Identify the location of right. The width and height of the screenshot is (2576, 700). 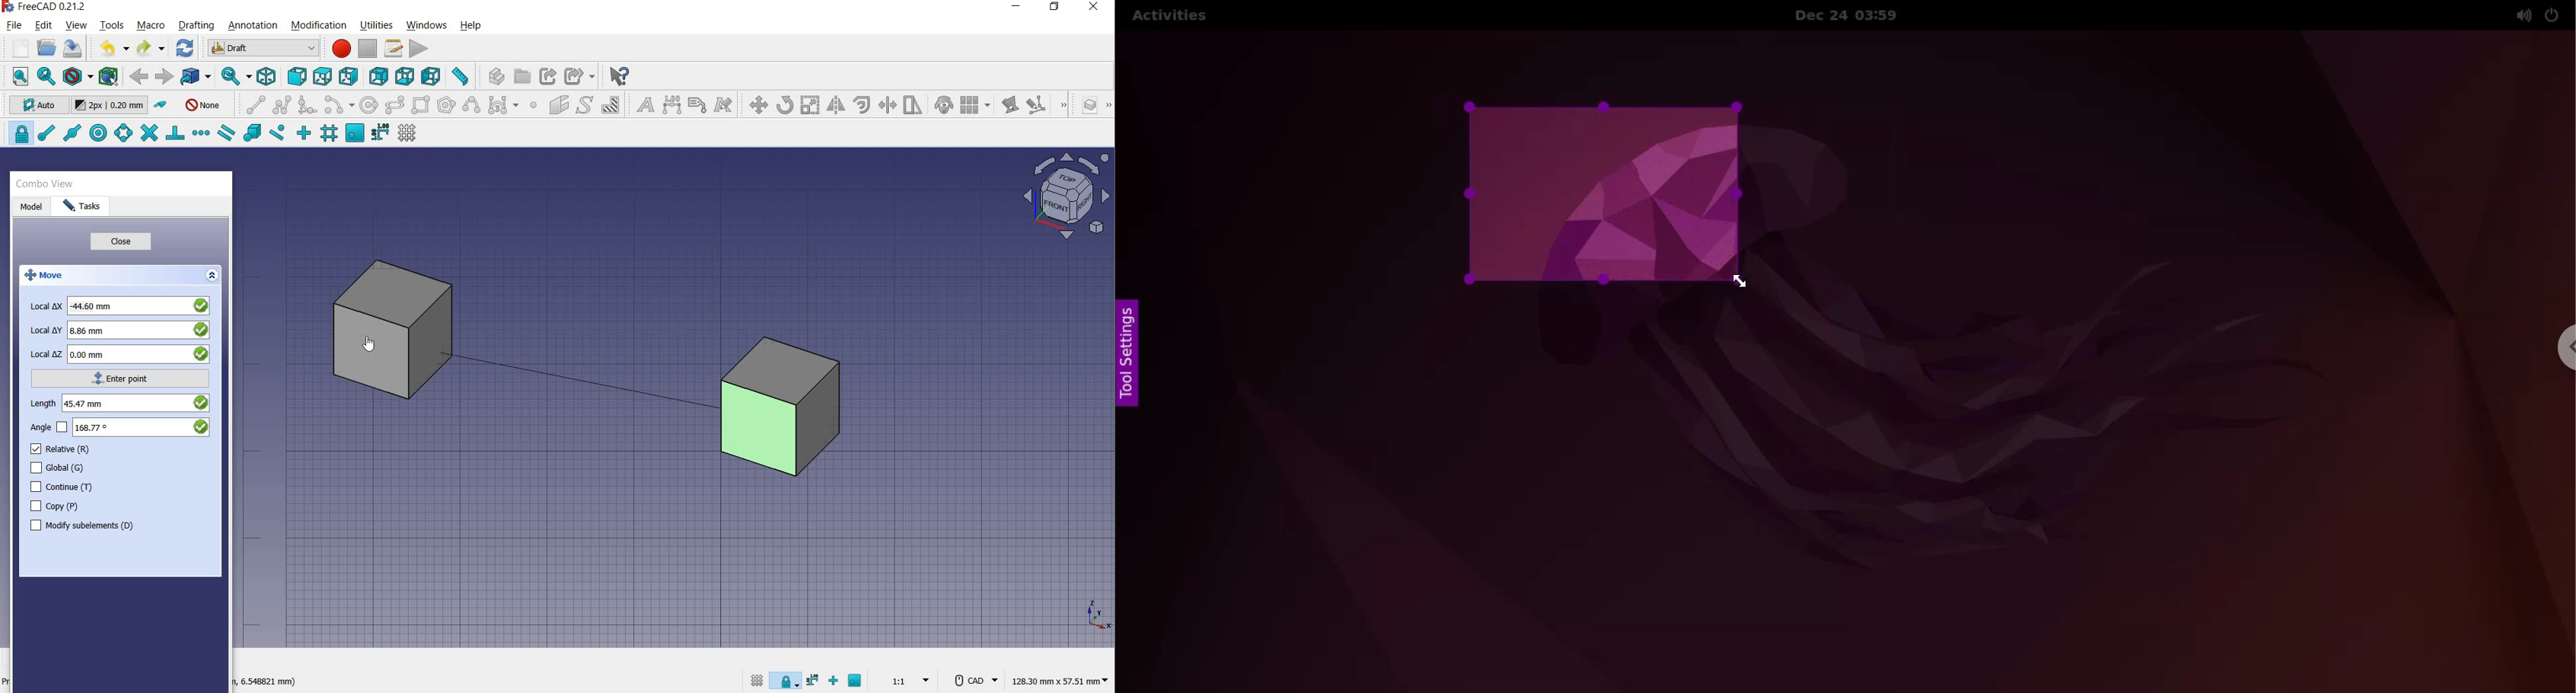
(349, 76).